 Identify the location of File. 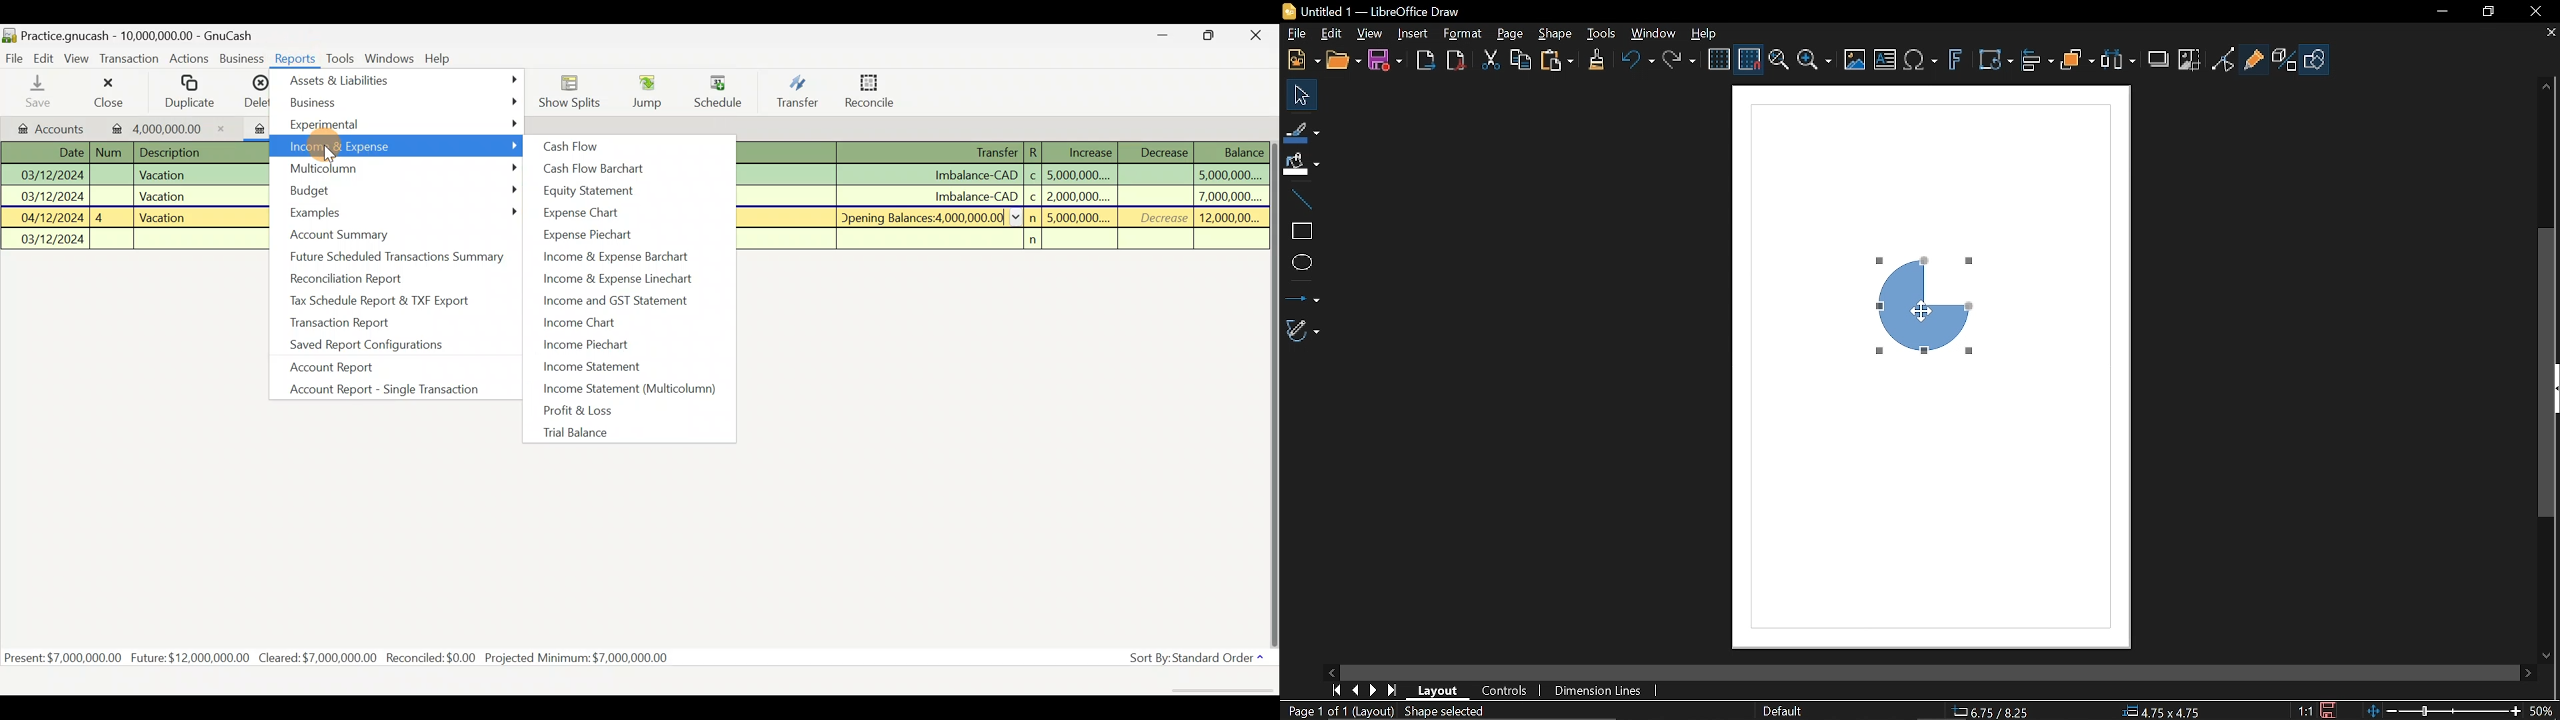
(1294, 33).